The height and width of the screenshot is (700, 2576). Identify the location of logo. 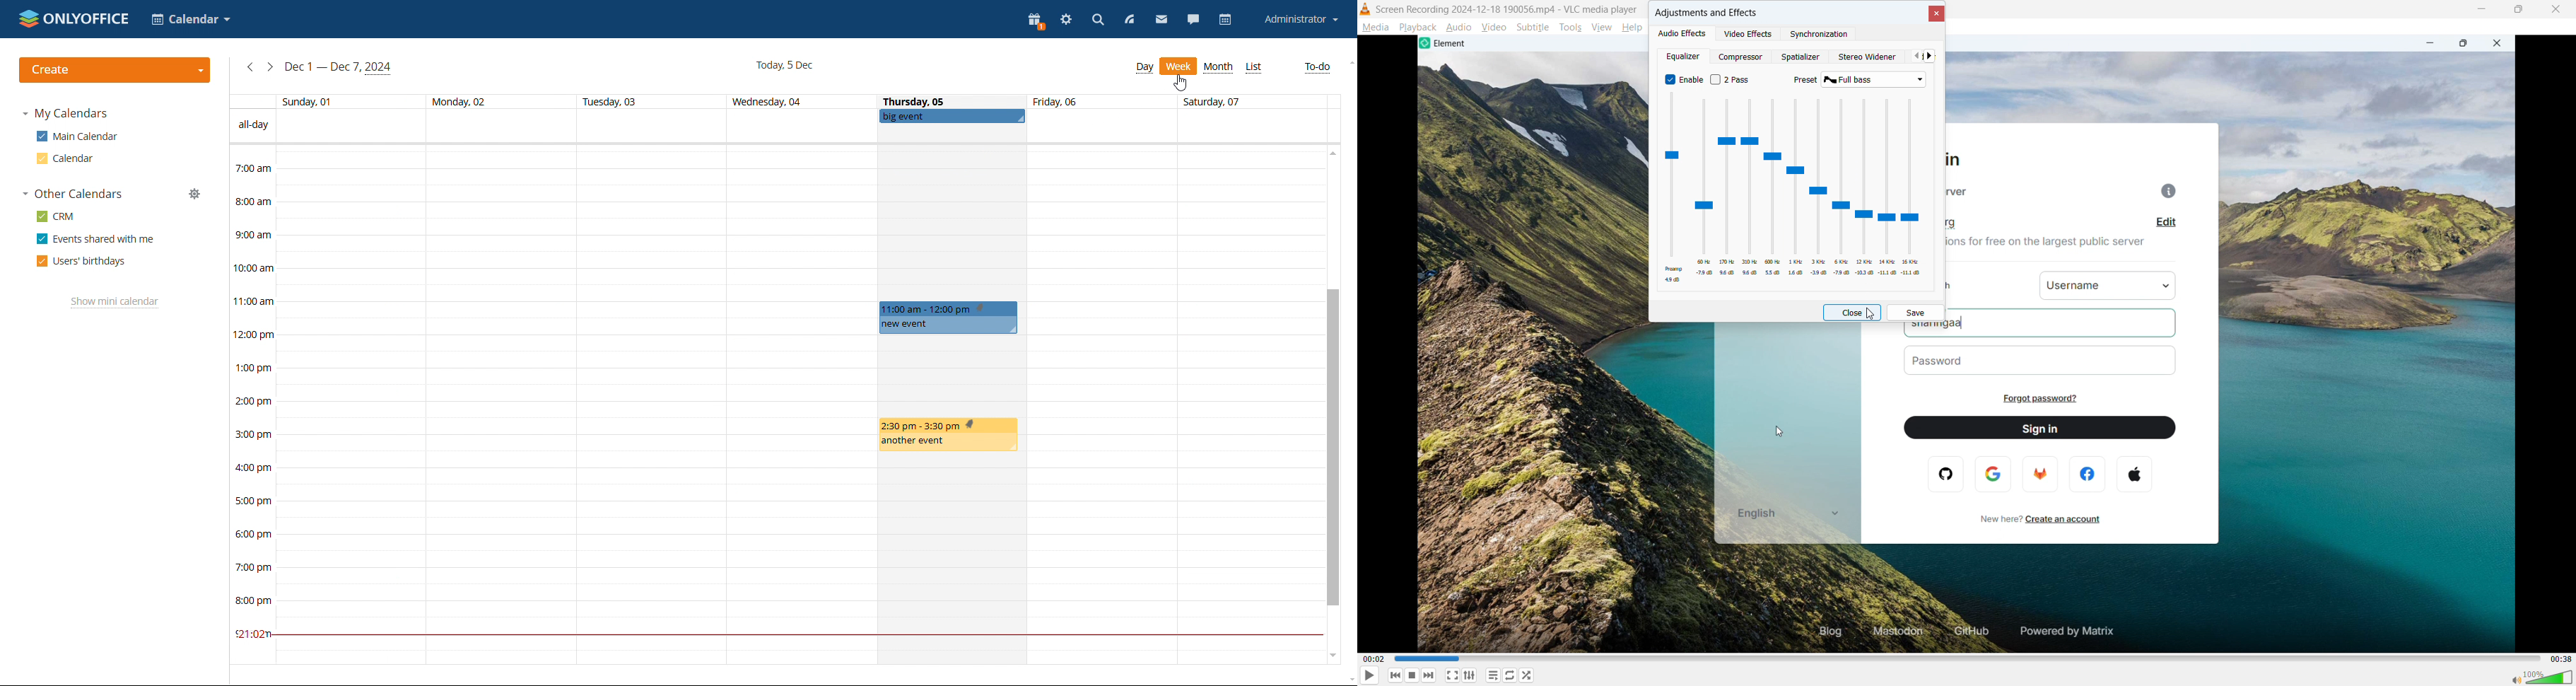
(74, 18).